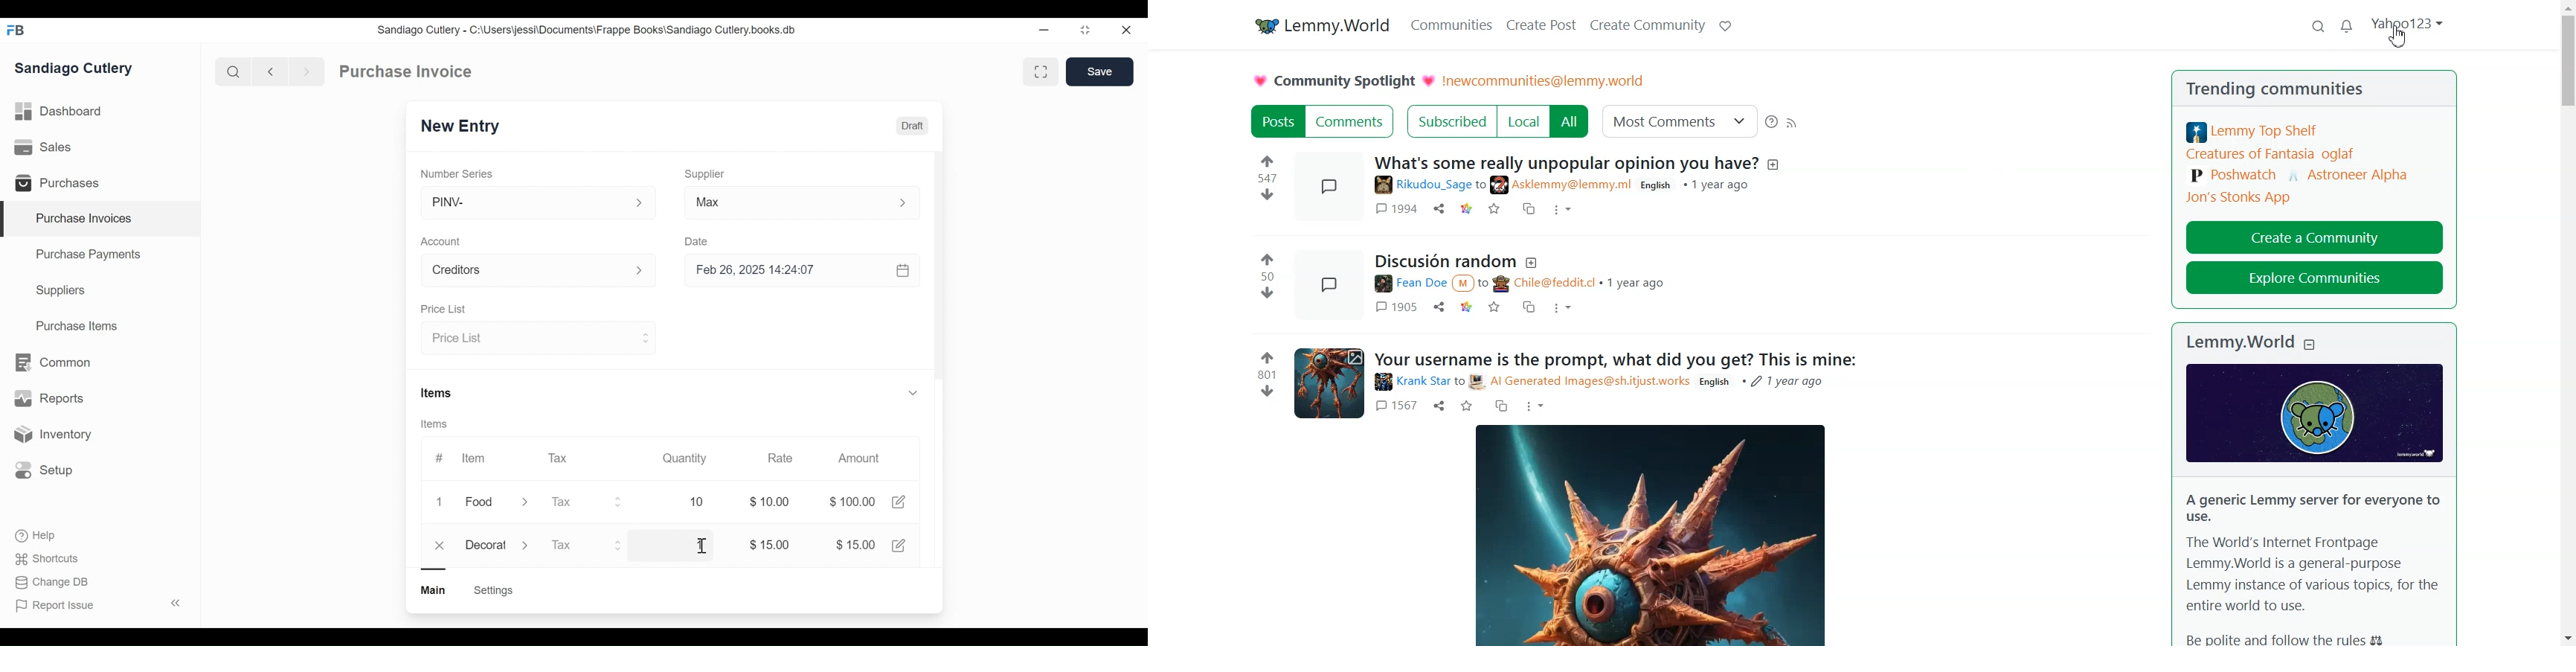  Describe the element at coordinates (1546, 81) in the screenshot. I see `!newcommunities@lemmy.world` at that location.